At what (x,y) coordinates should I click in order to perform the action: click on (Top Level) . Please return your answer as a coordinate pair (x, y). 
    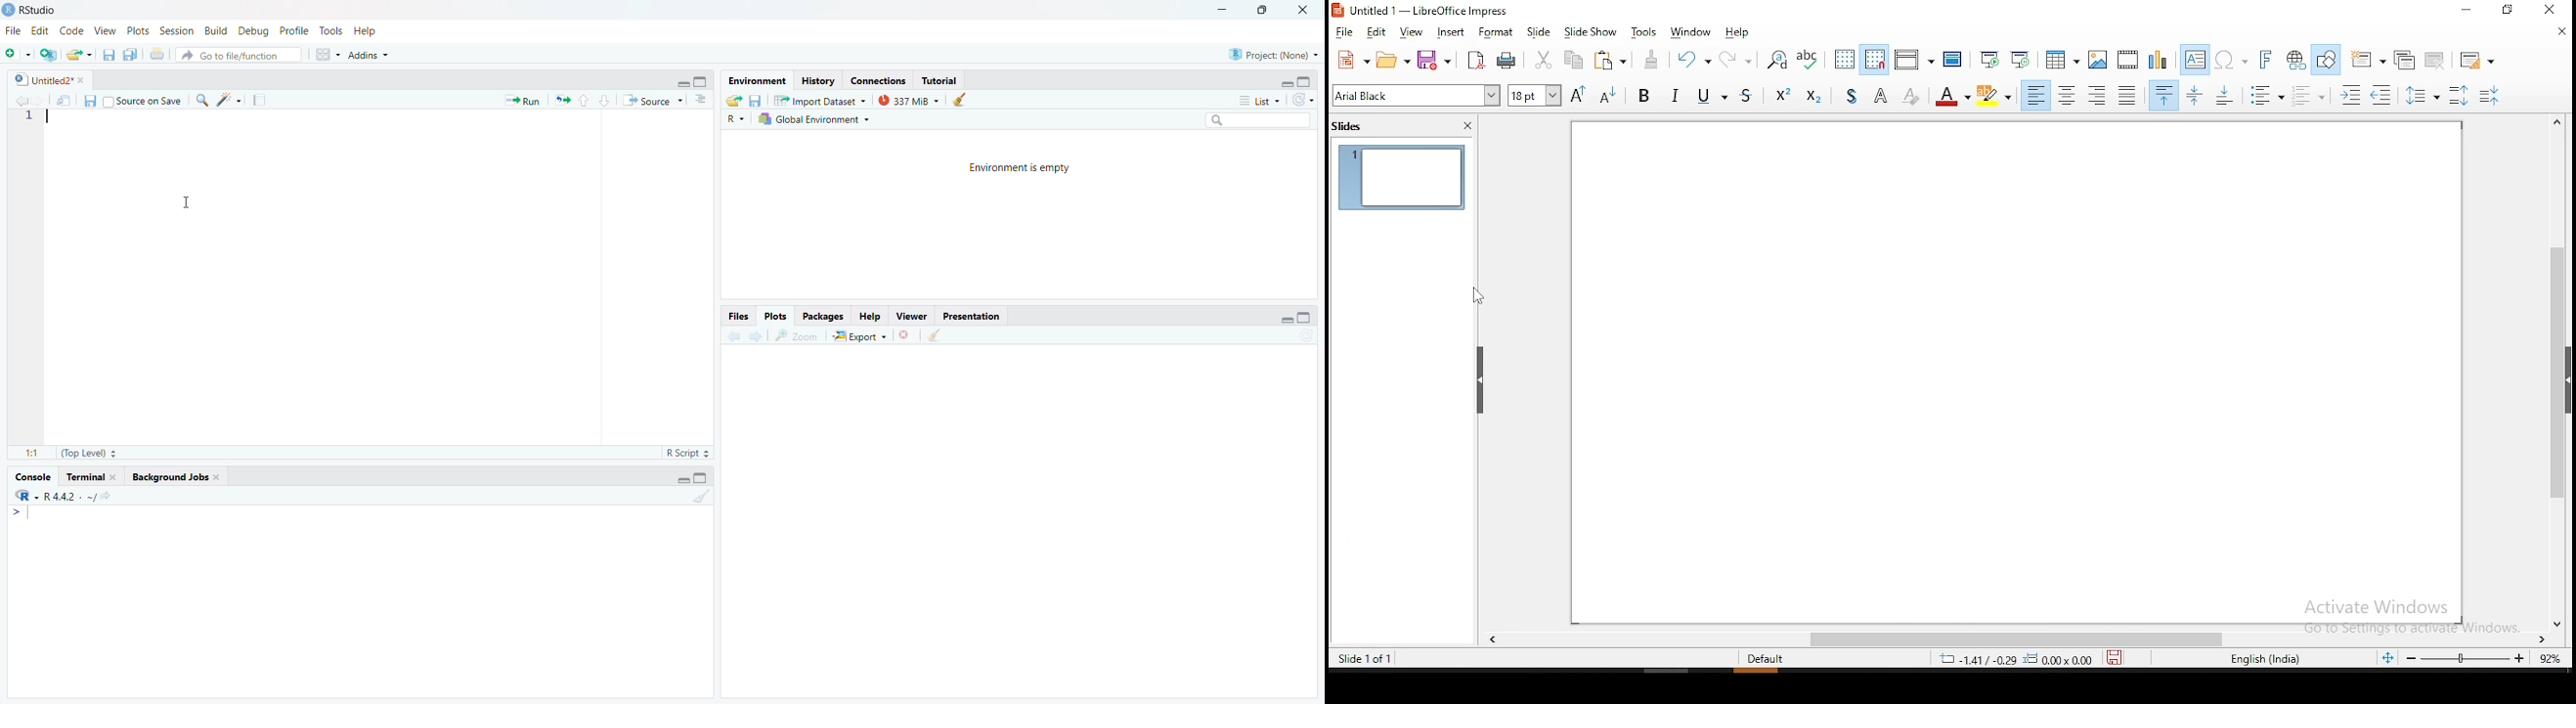
    Looking at the image, I should click on (86, 453).